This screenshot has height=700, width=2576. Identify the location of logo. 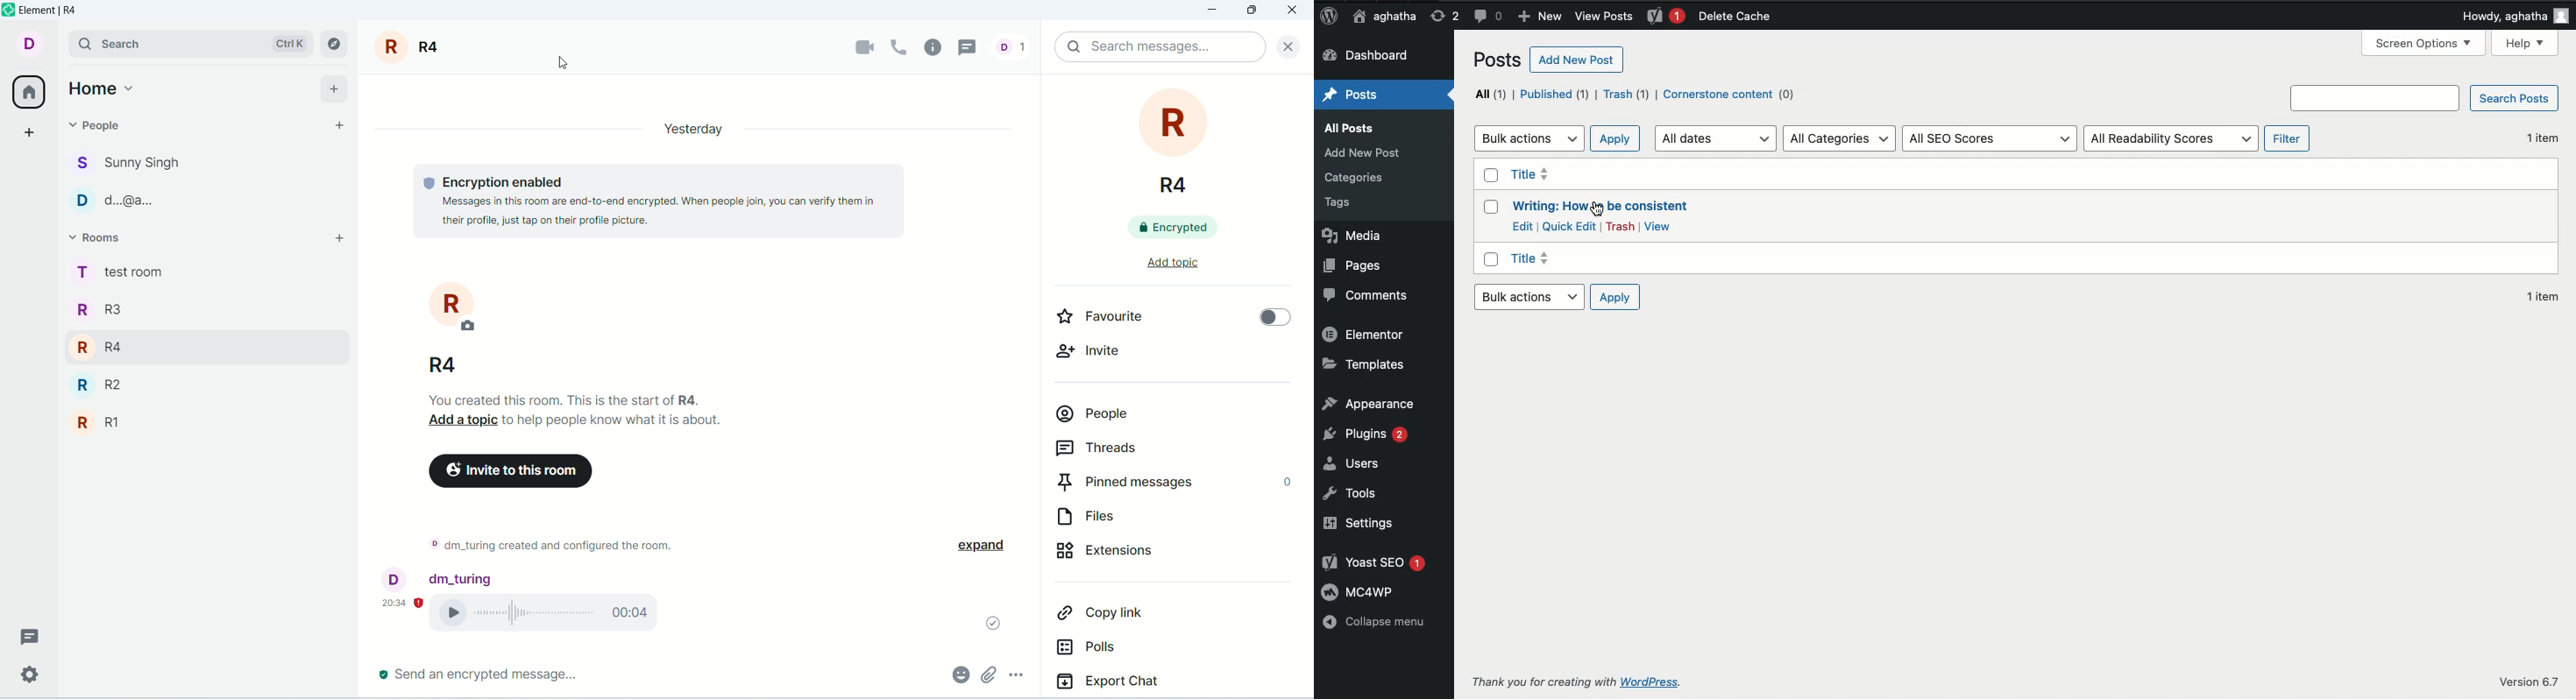
(8, 10).